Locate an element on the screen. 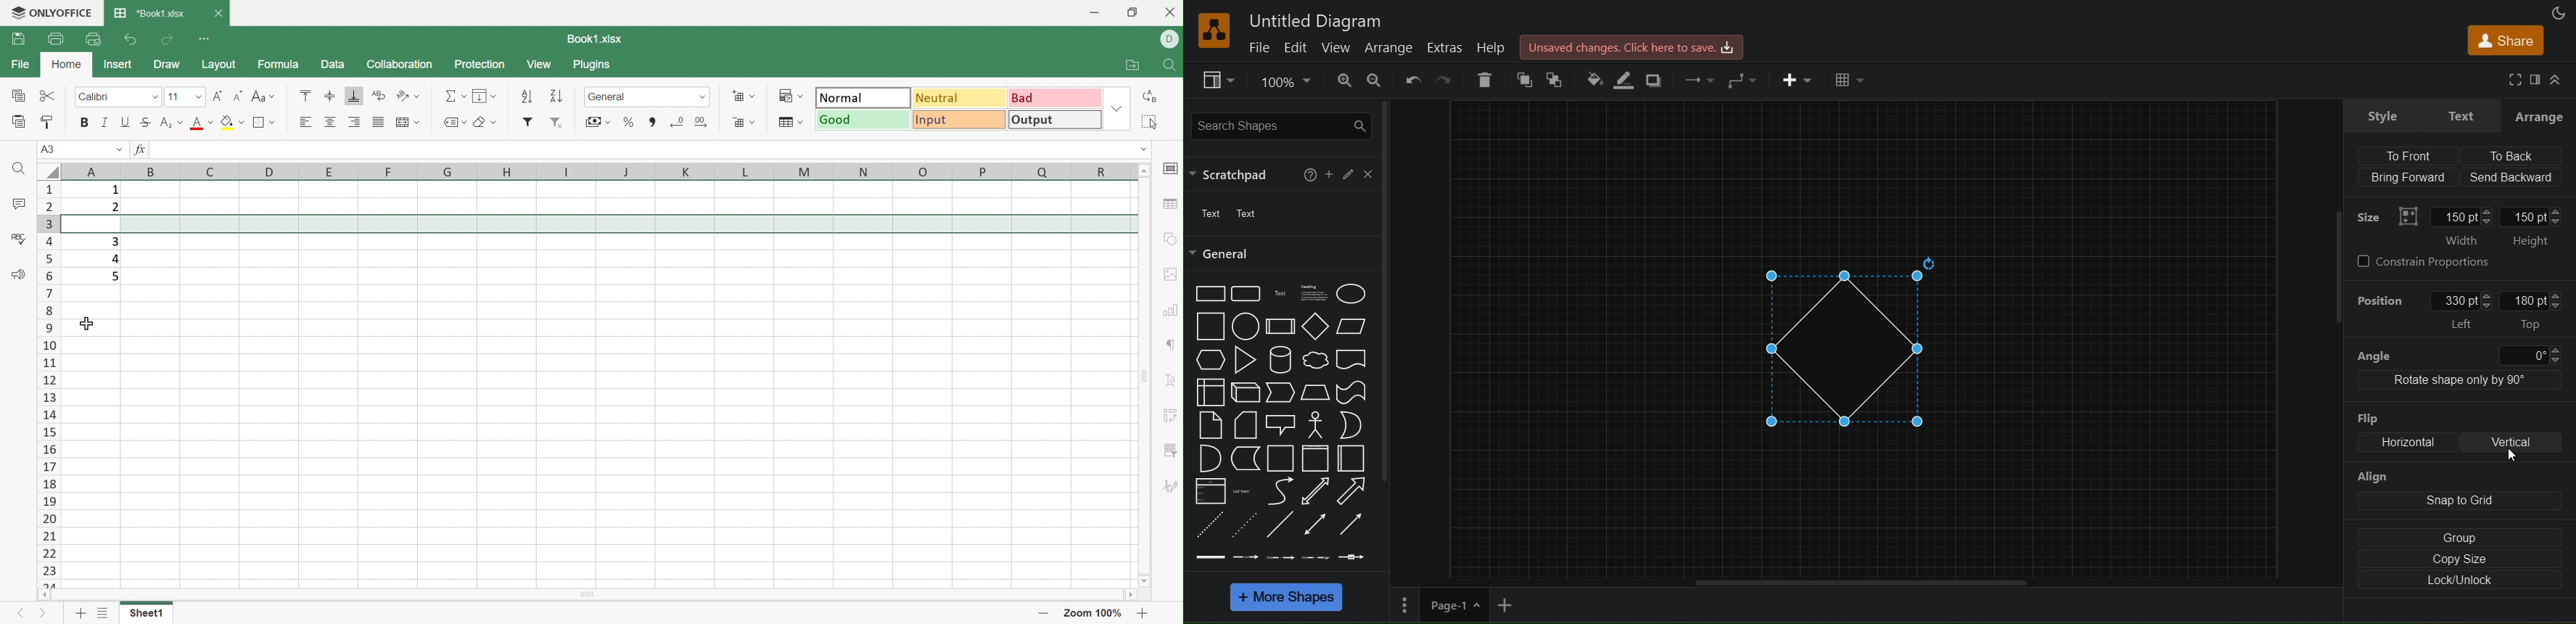 The width and height of the screenshot is (2576, 644). internal storage is located at coordinates (1209, 392).